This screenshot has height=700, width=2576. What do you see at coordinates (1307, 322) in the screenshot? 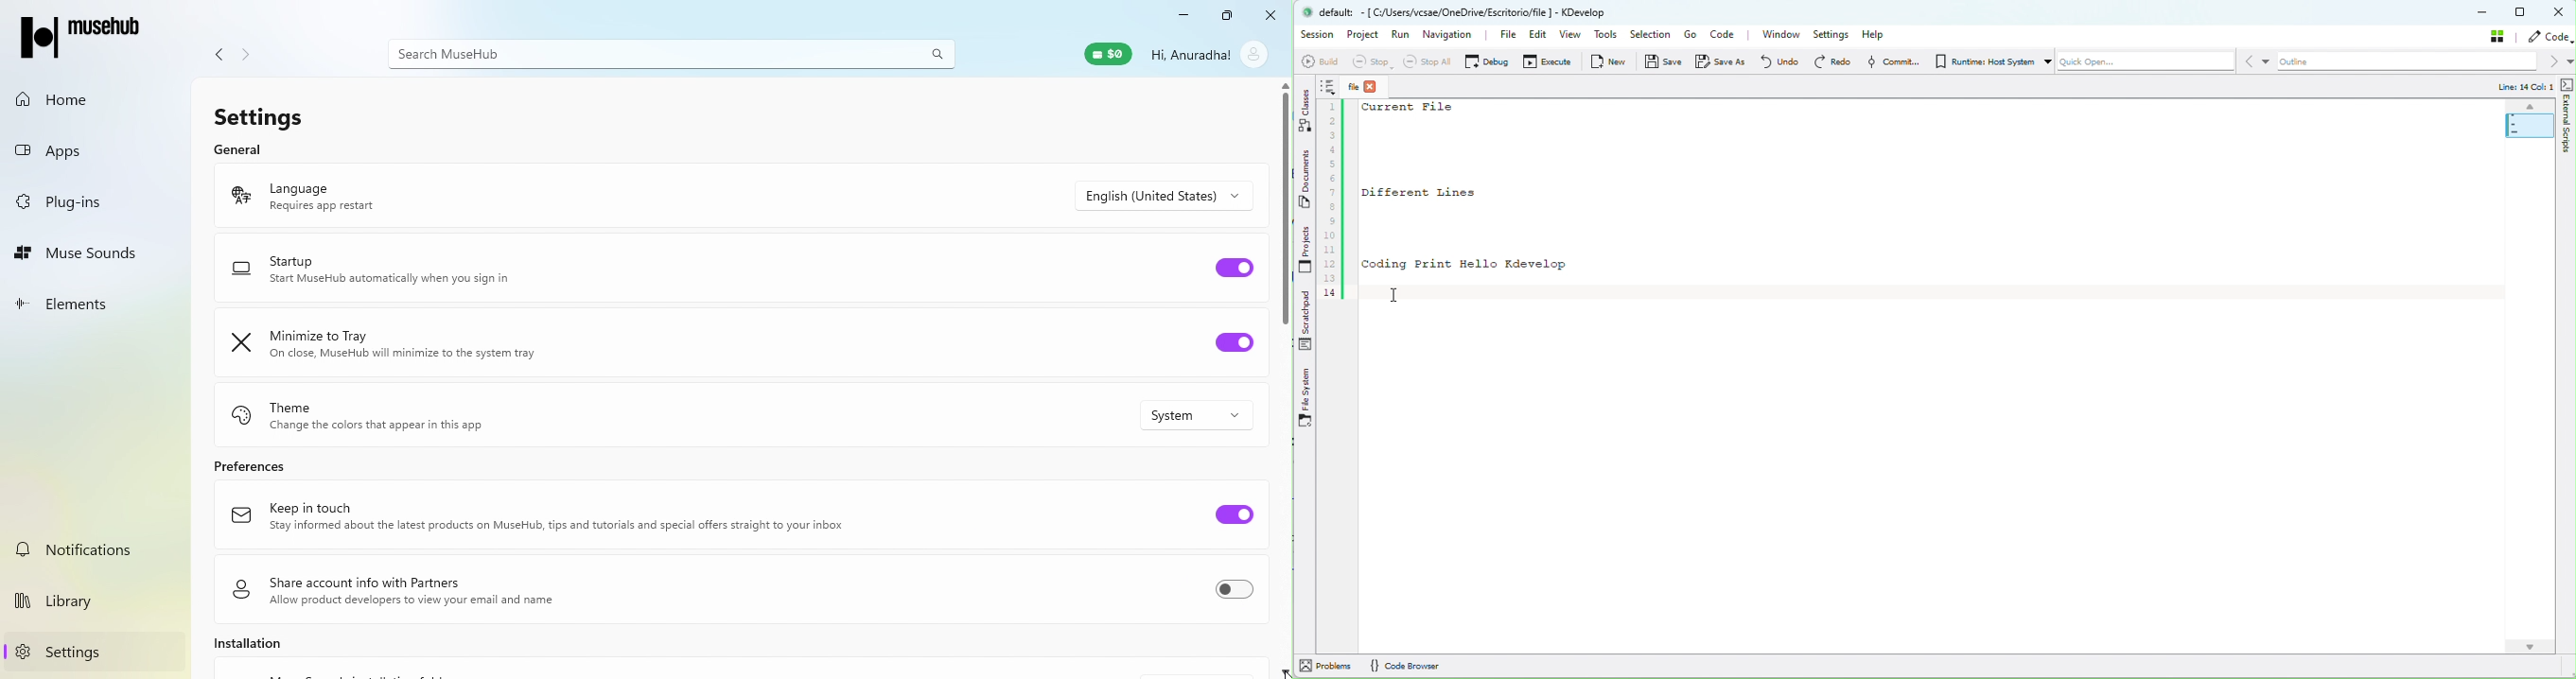
I see `Scratchpad` at bounding box center [1307, 322].